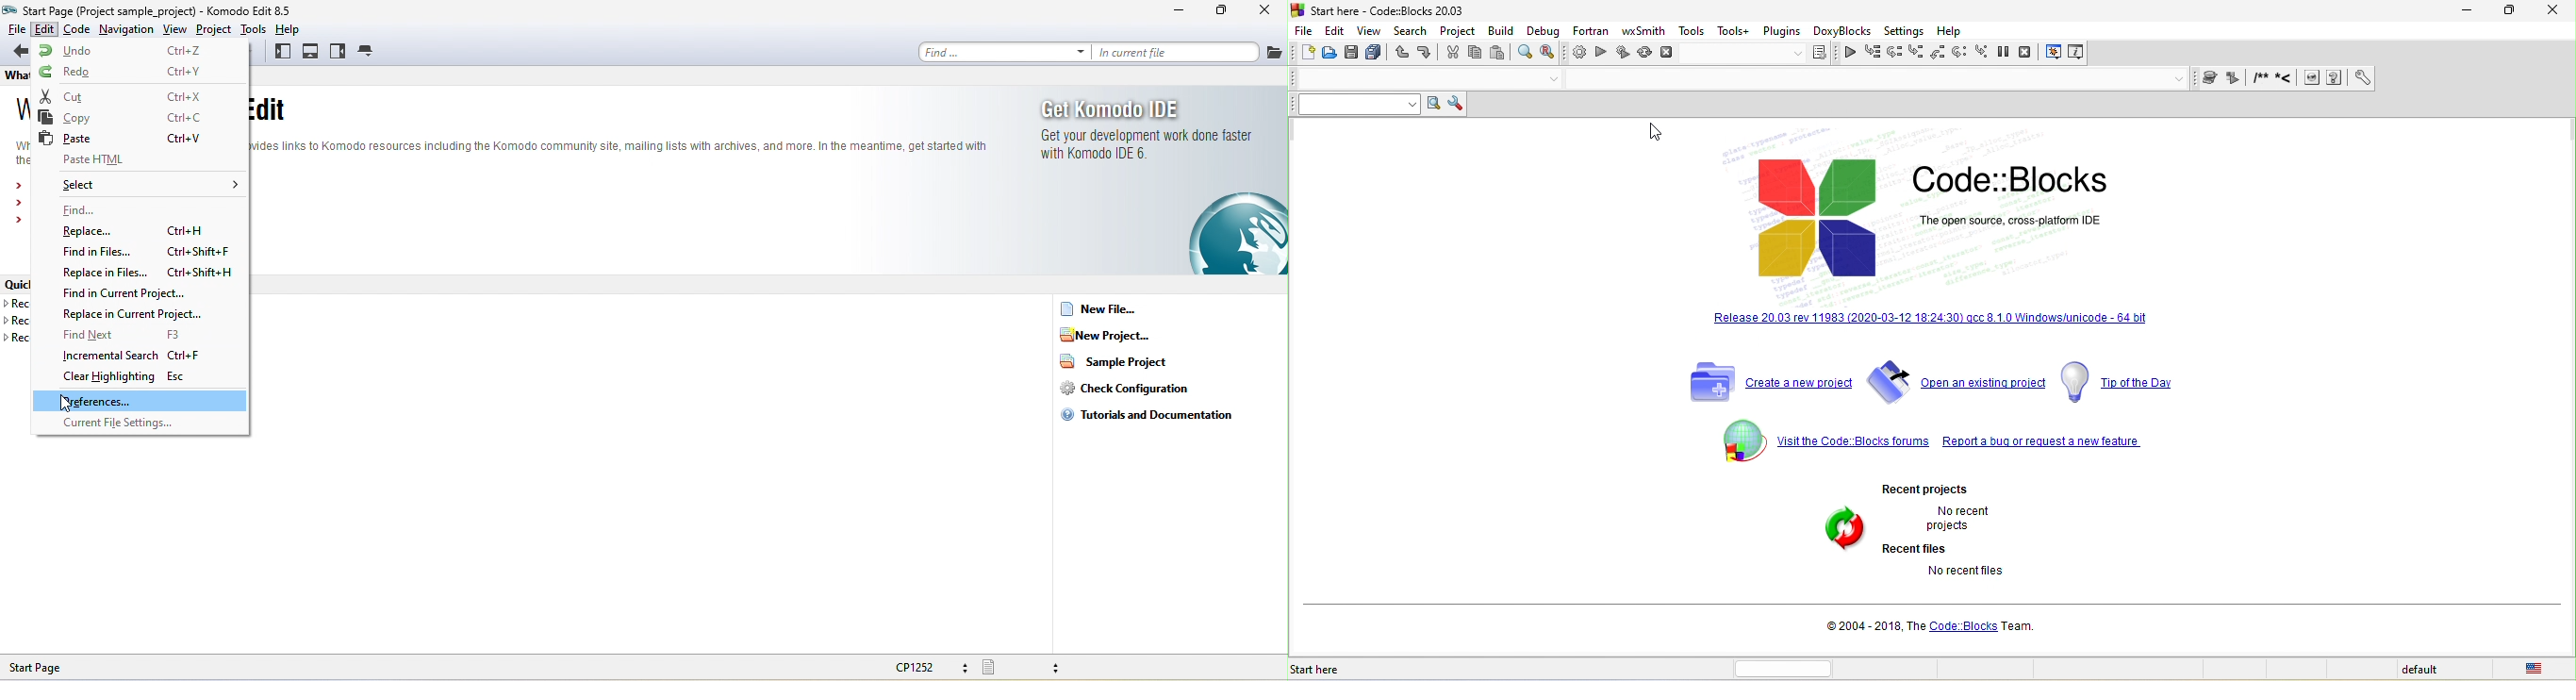  What do you see at coordinates (2235, 78) in the screenshot?
I see `jump forward` at bounding box center [2235, 78].